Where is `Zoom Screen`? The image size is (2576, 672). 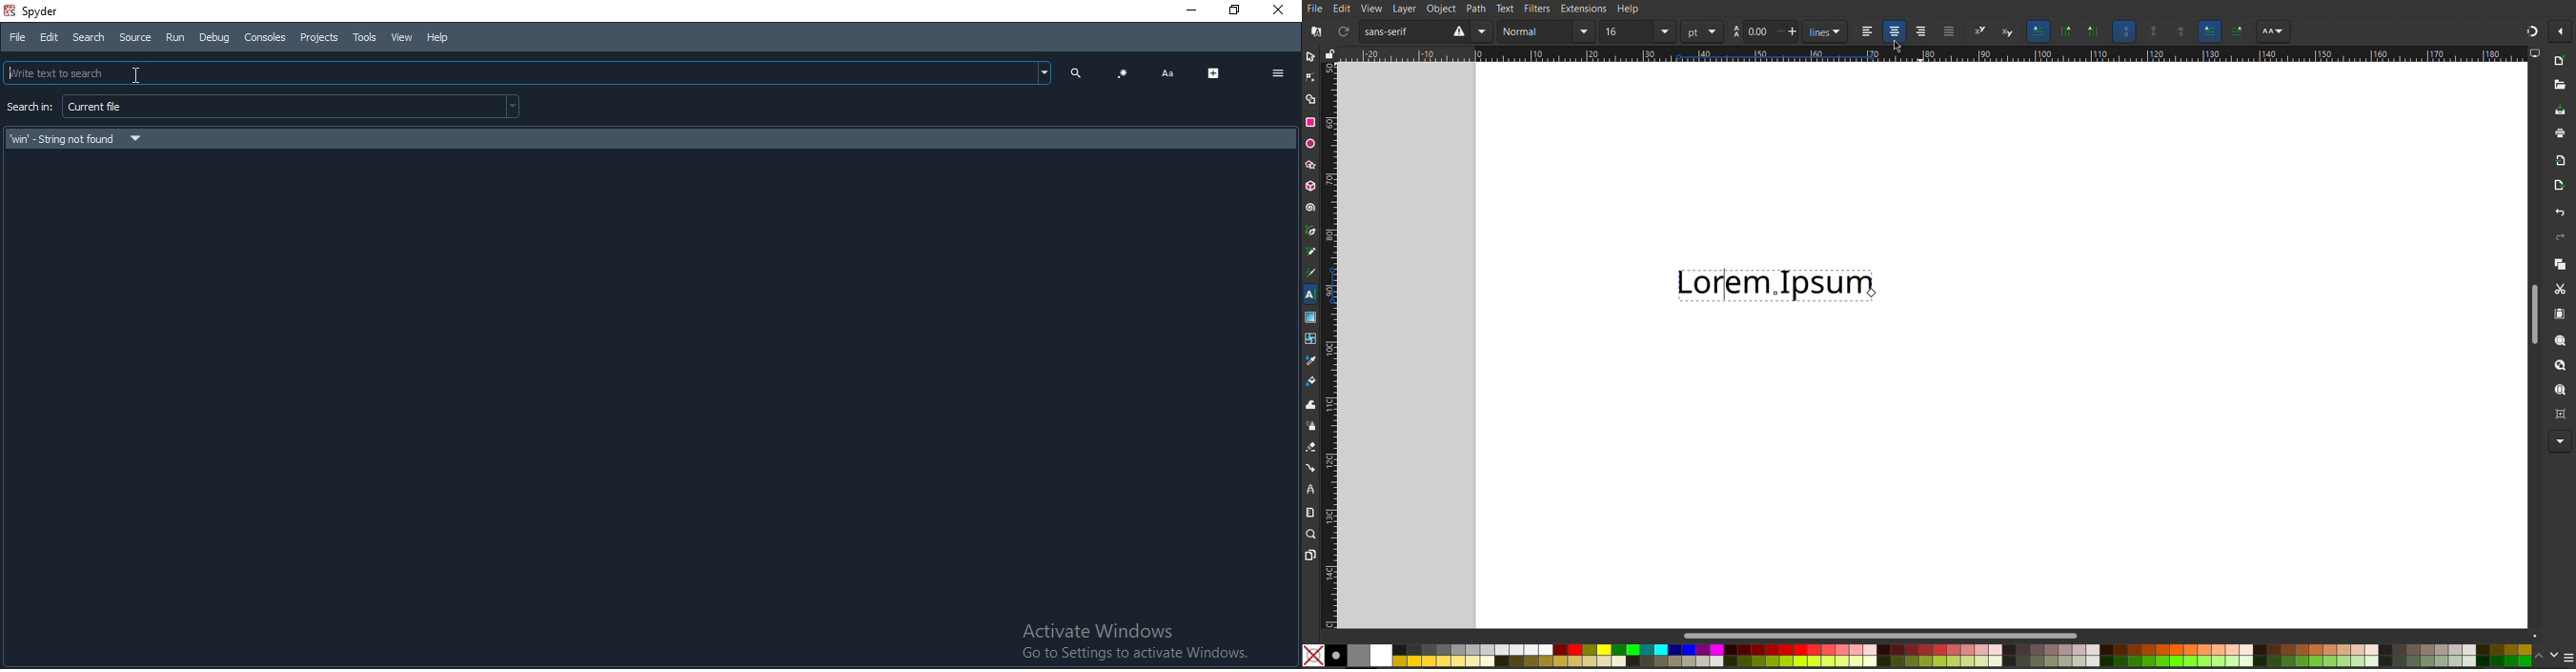
Zoom Screen is located at coordinates (2562, 390).